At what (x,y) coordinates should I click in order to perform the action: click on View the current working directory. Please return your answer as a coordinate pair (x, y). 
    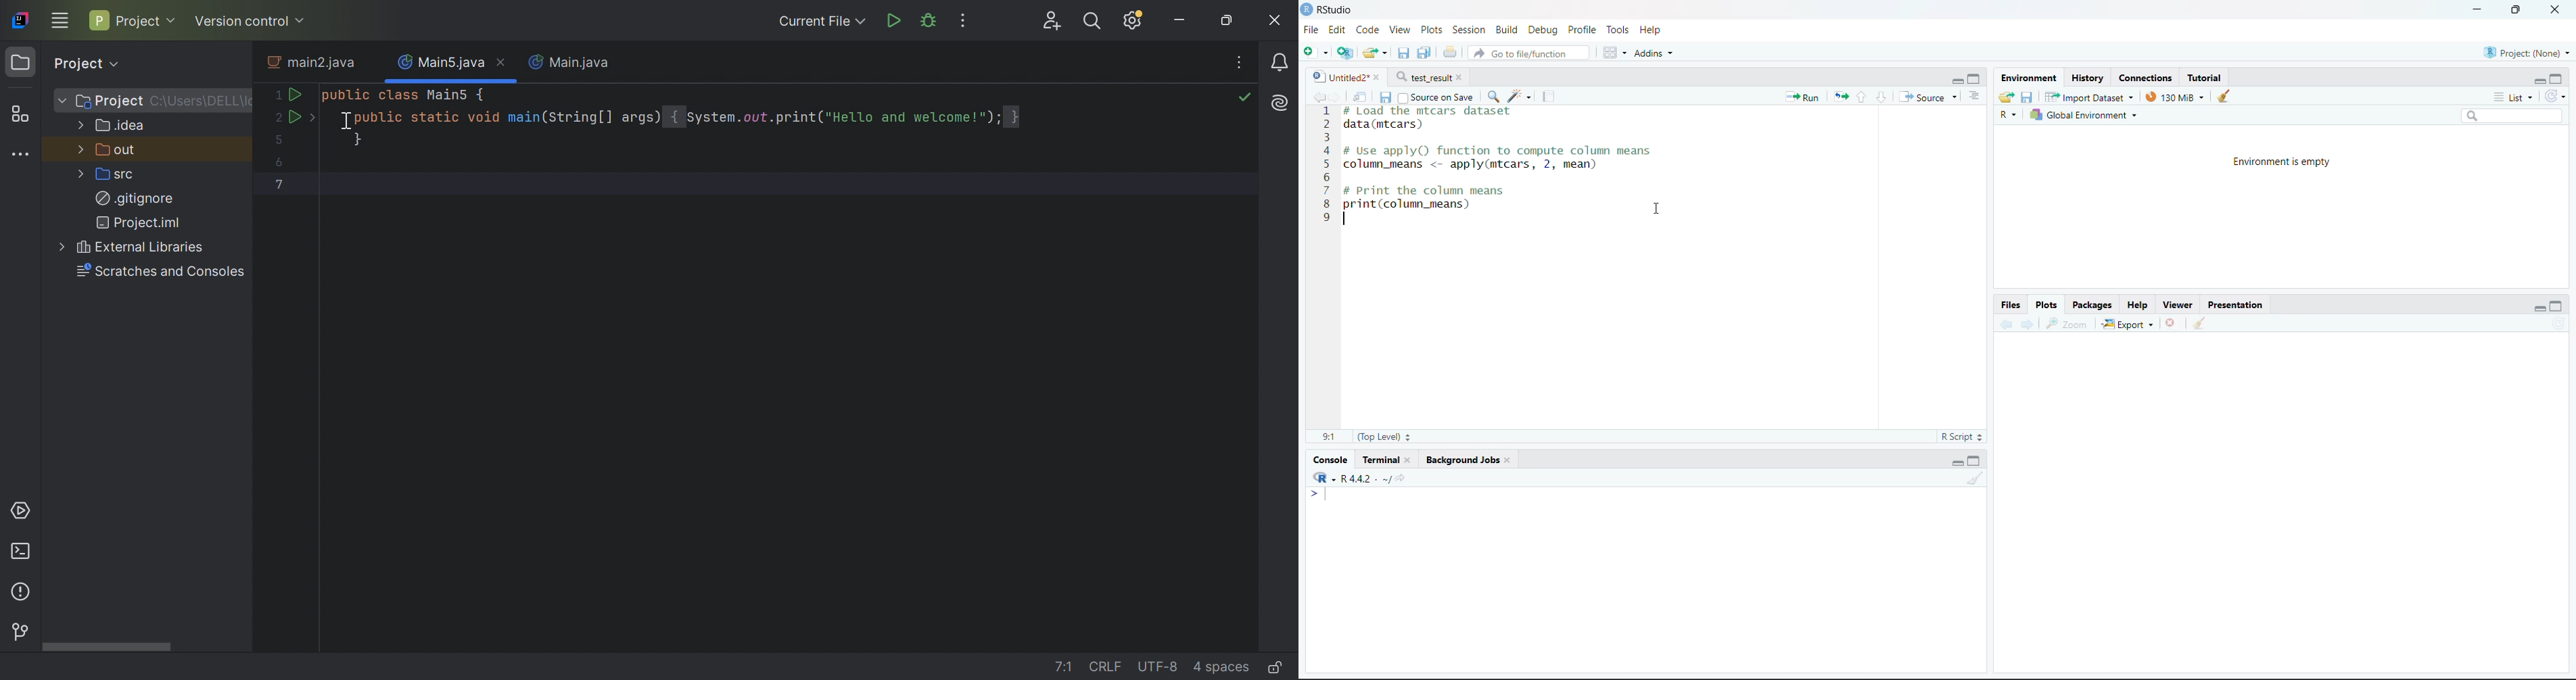
    Looking at the image, I should click on (1402, 476).